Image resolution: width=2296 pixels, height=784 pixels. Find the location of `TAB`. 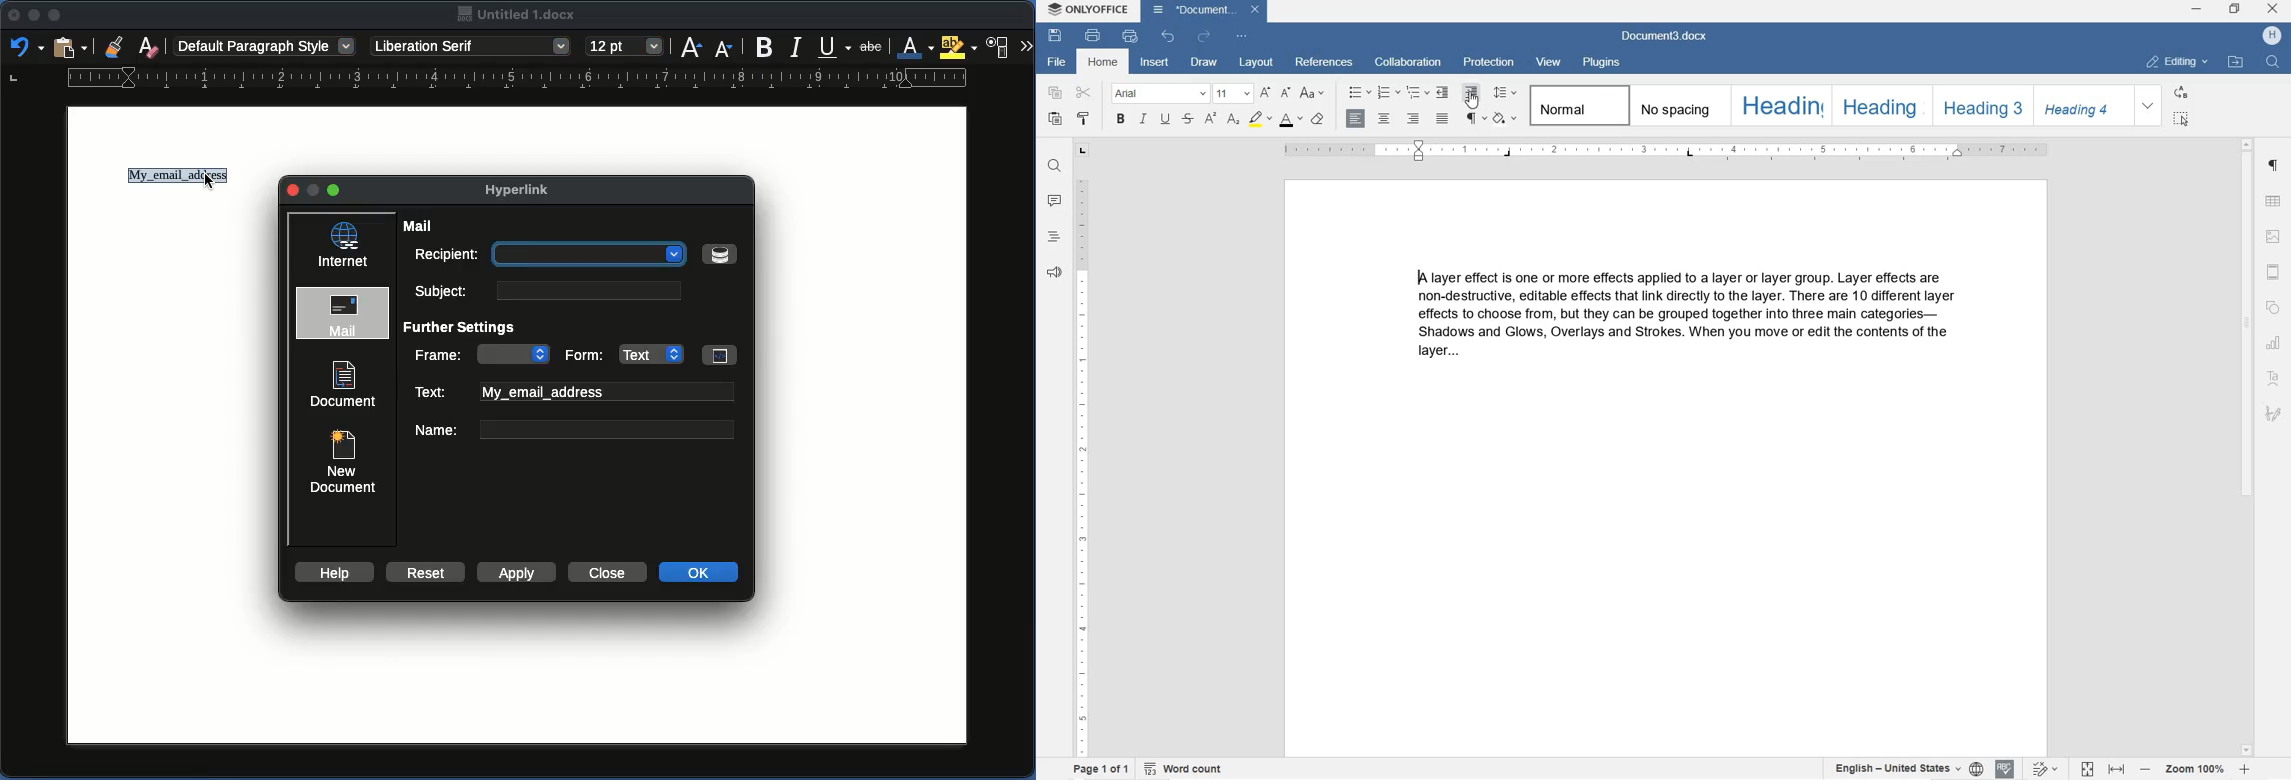

TAB is located at coordinates (1082, 152).